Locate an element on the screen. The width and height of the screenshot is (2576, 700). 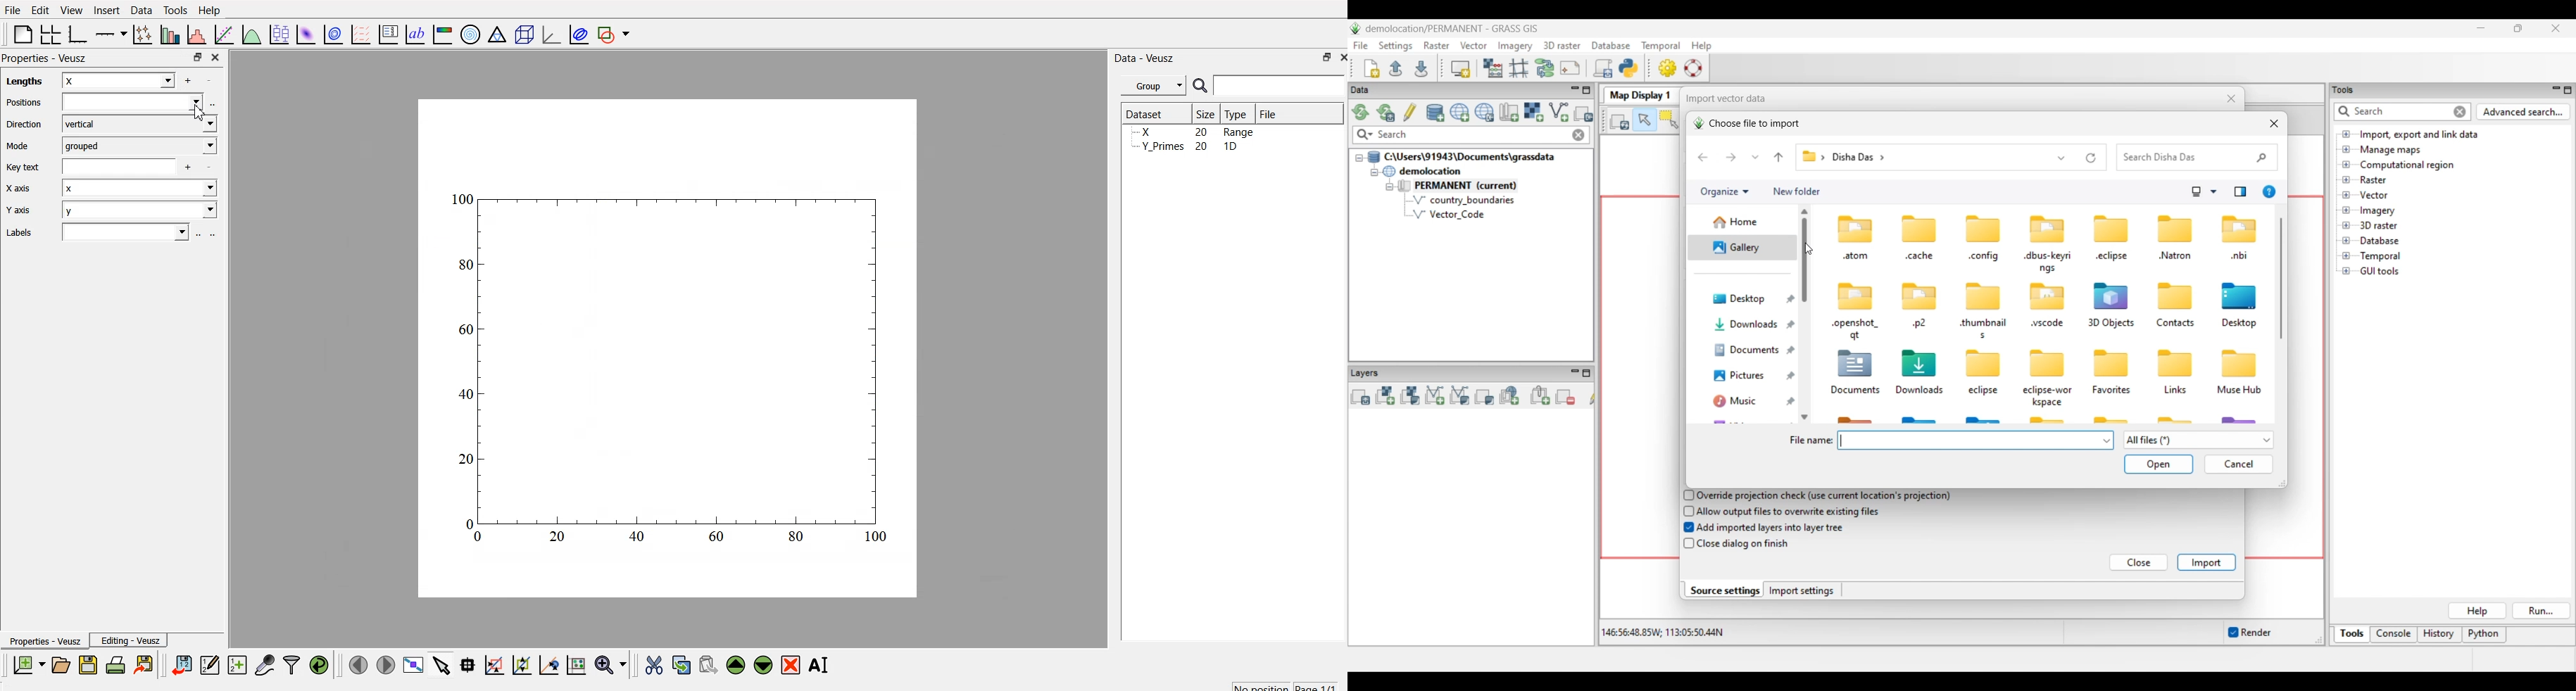
Project and software name is located at coordinates (1452, 29).